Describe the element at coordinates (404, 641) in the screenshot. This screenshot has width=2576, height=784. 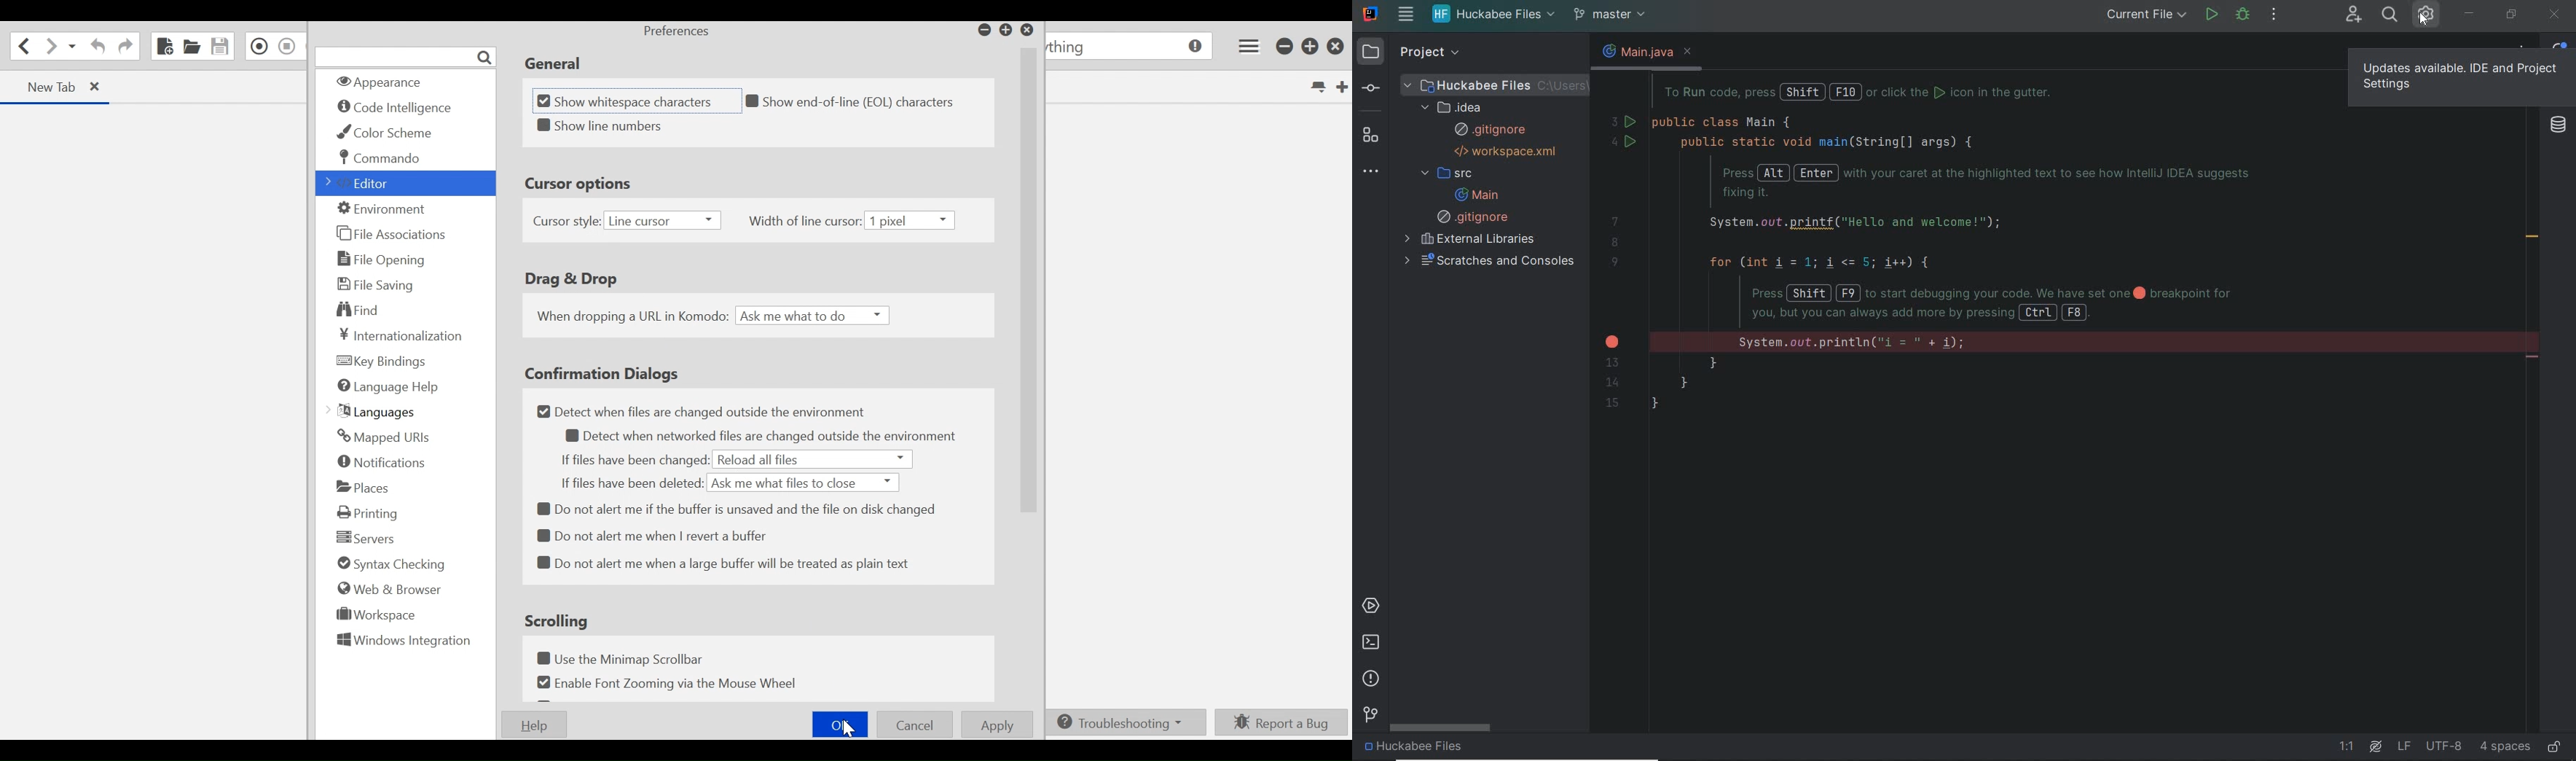
I see `Windows Integration` at that location.